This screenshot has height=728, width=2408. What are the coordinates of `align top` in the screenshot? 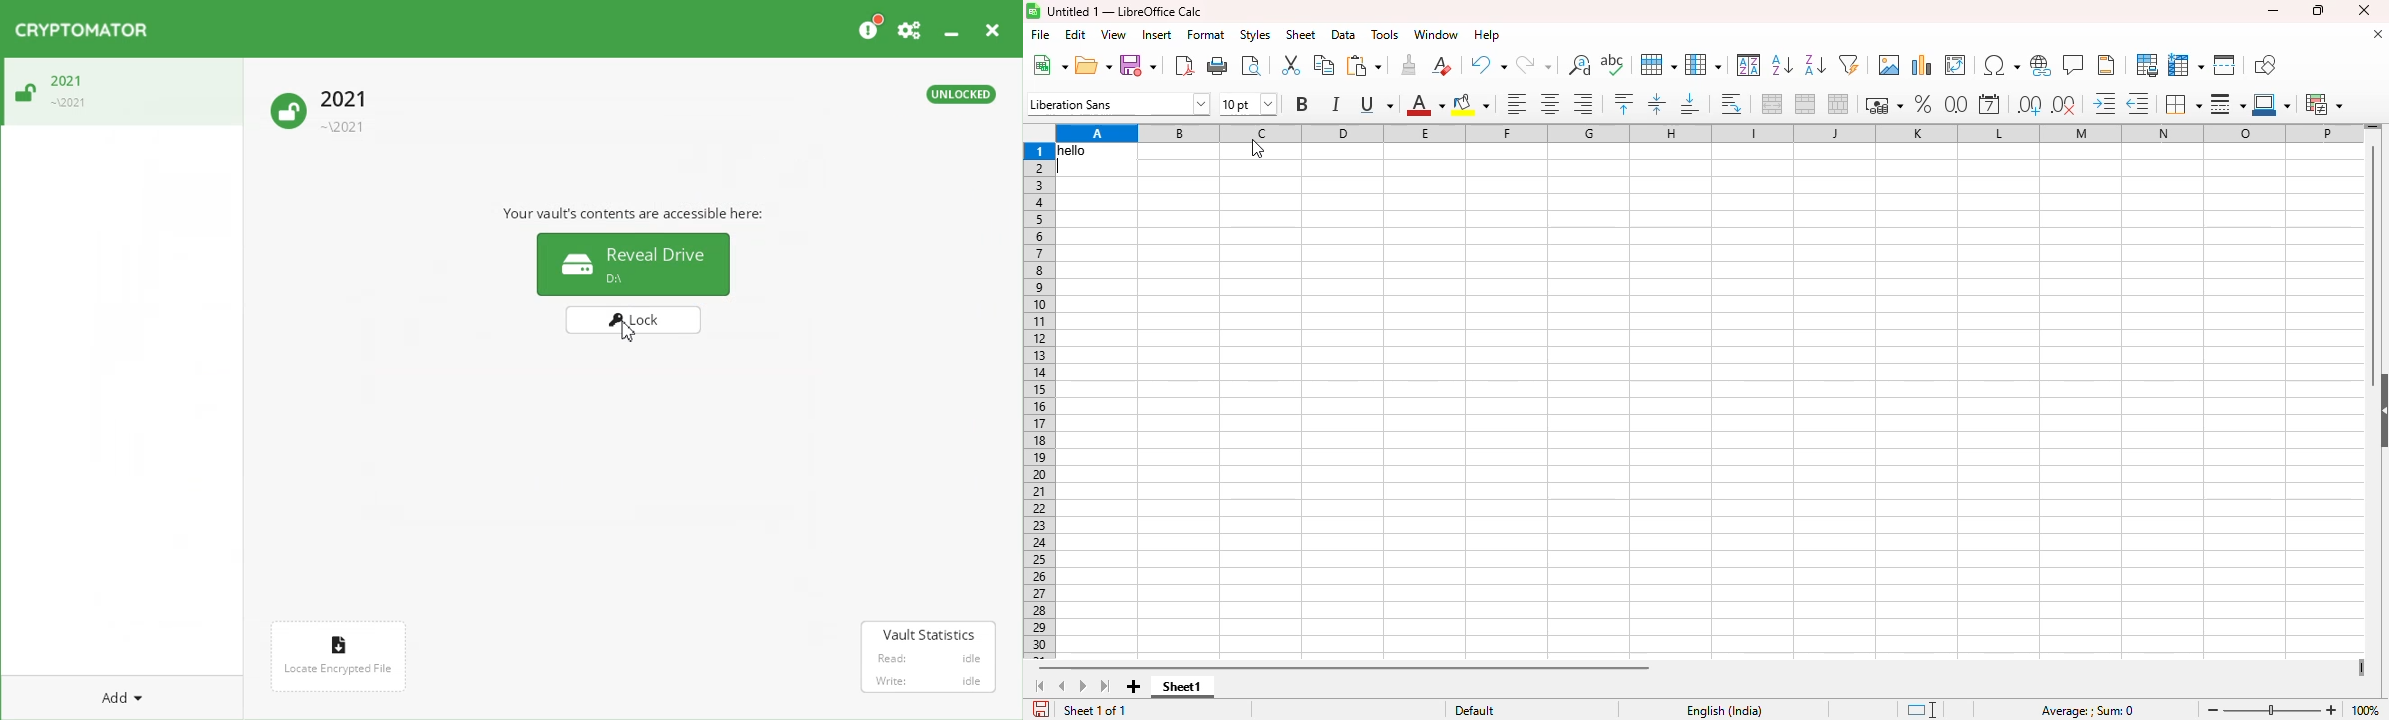 It's located at (1623, 103).